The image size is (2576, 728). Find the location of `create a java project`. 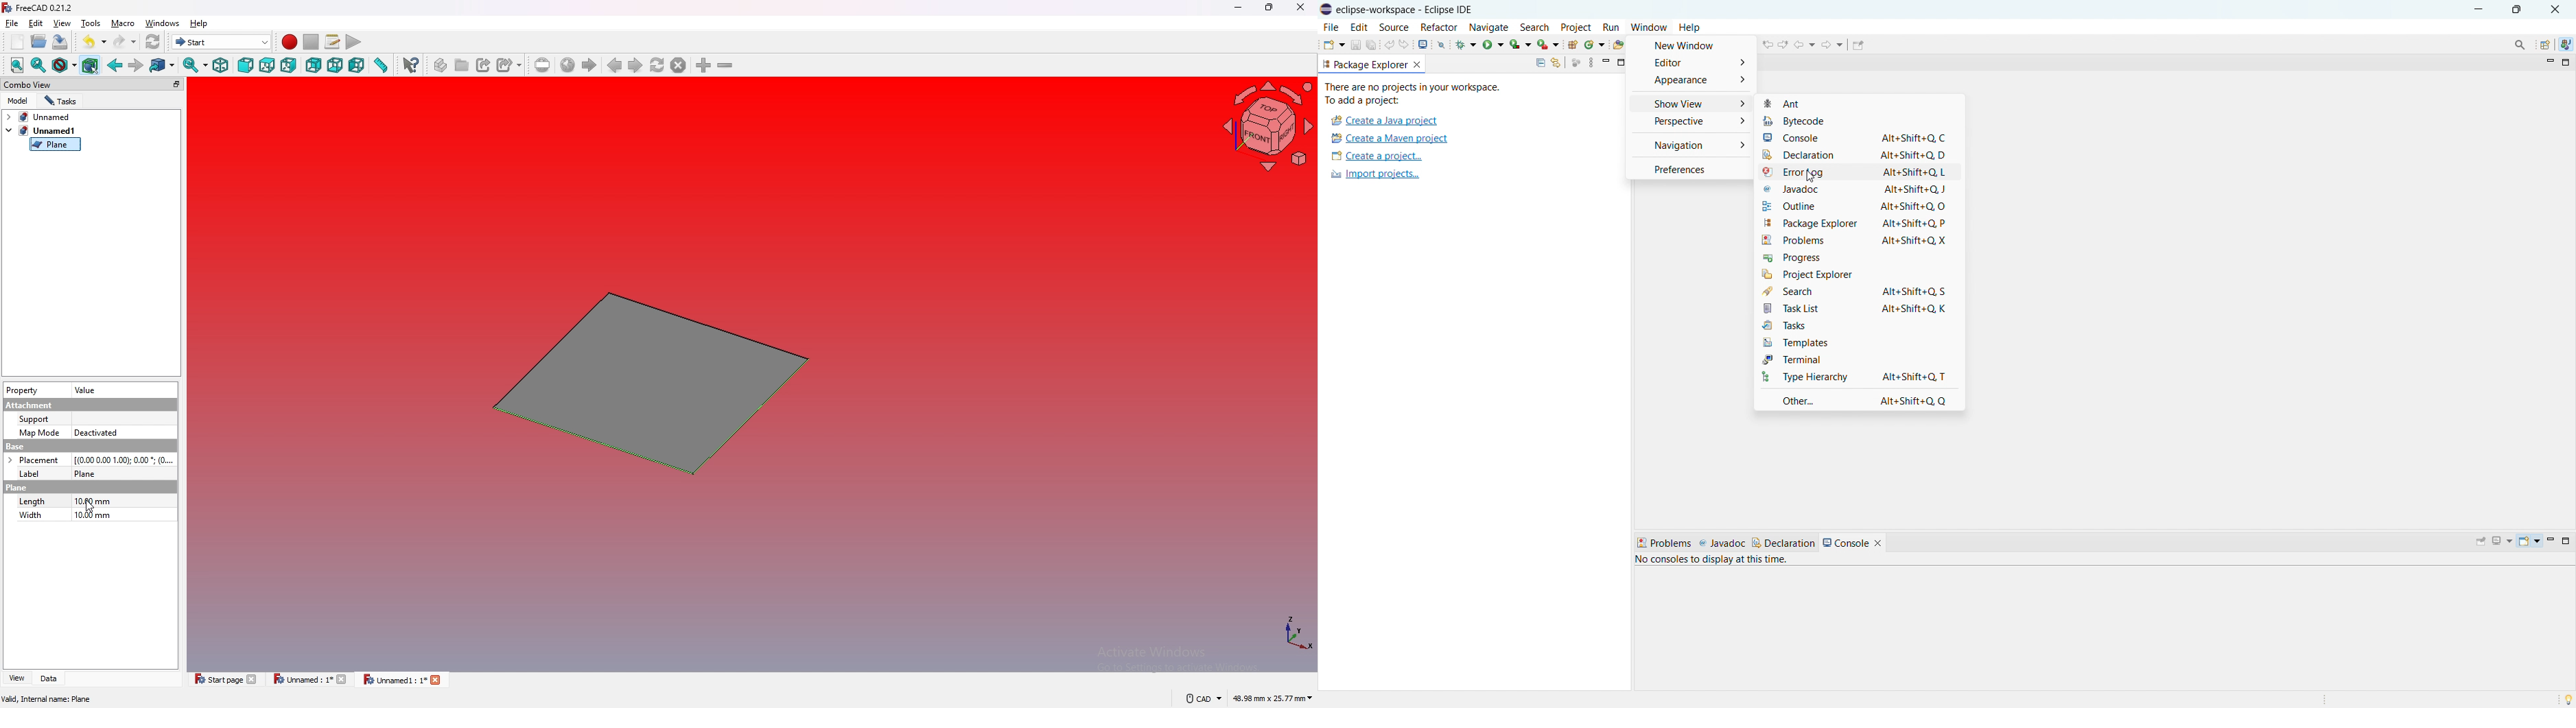

create a java project is located at coordinates (1384, 121).